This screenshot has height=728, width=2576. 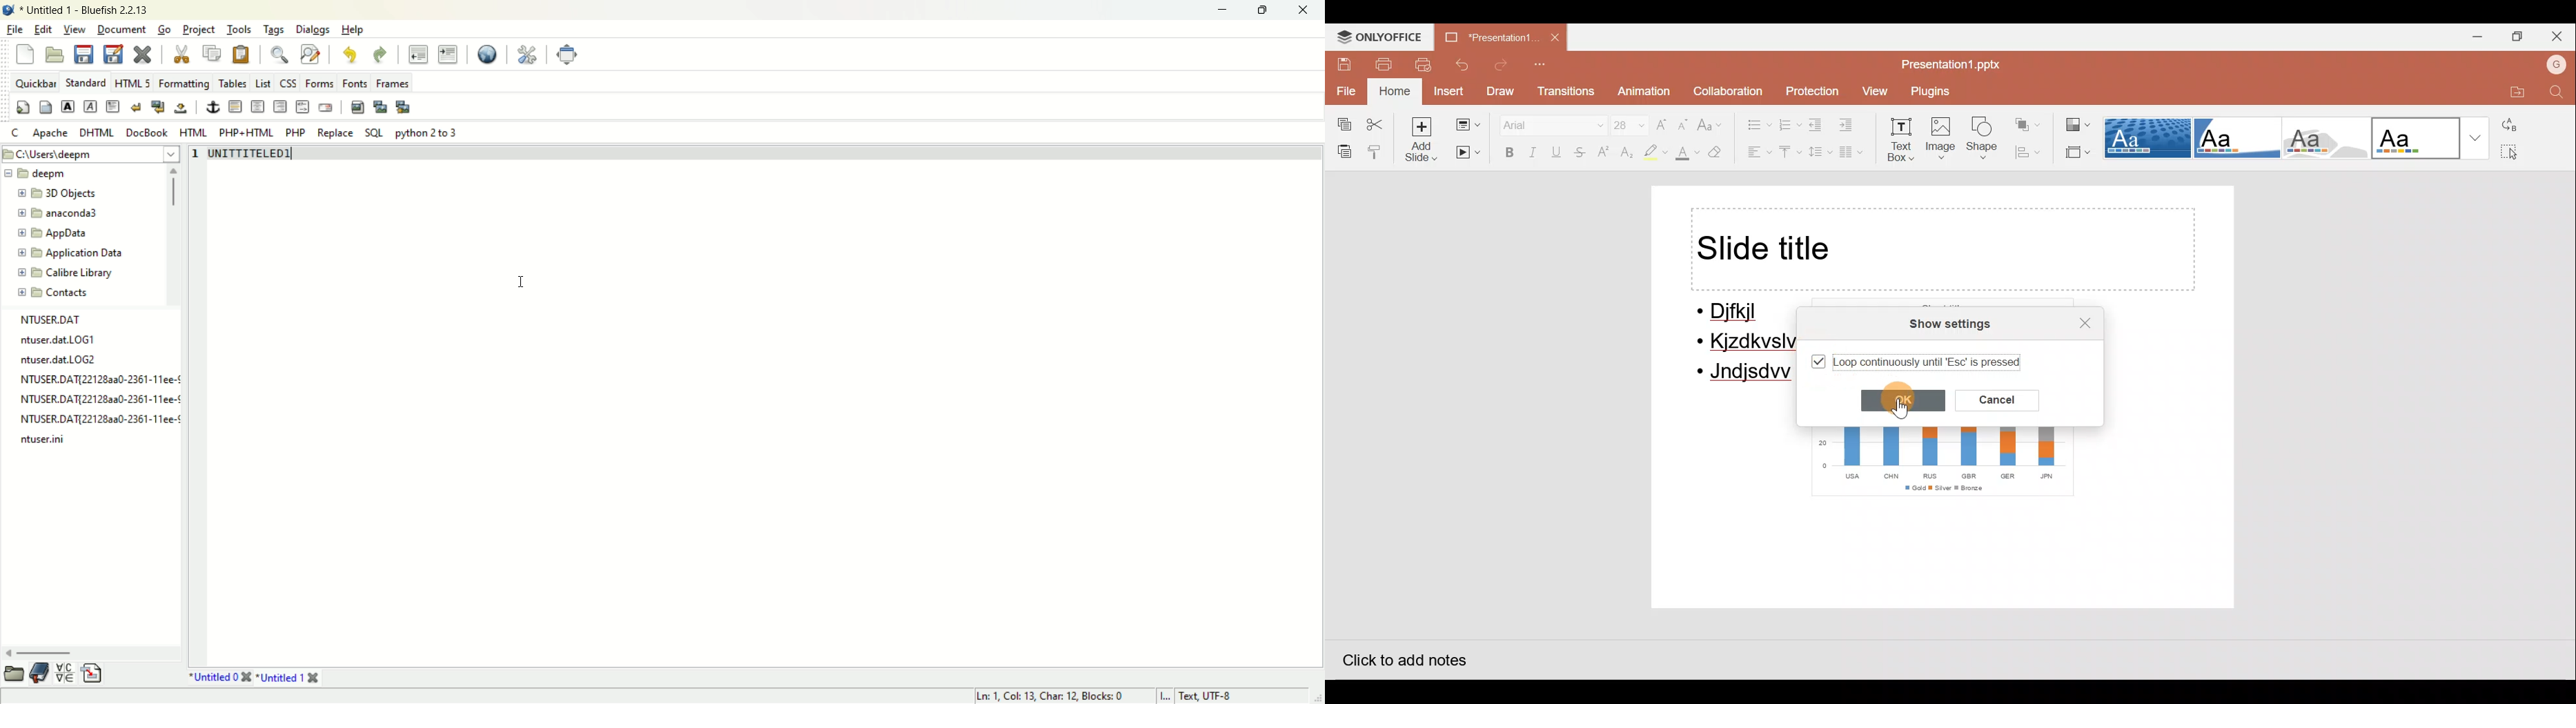 I want to click on Copy style, so click(x=1381, y=151).